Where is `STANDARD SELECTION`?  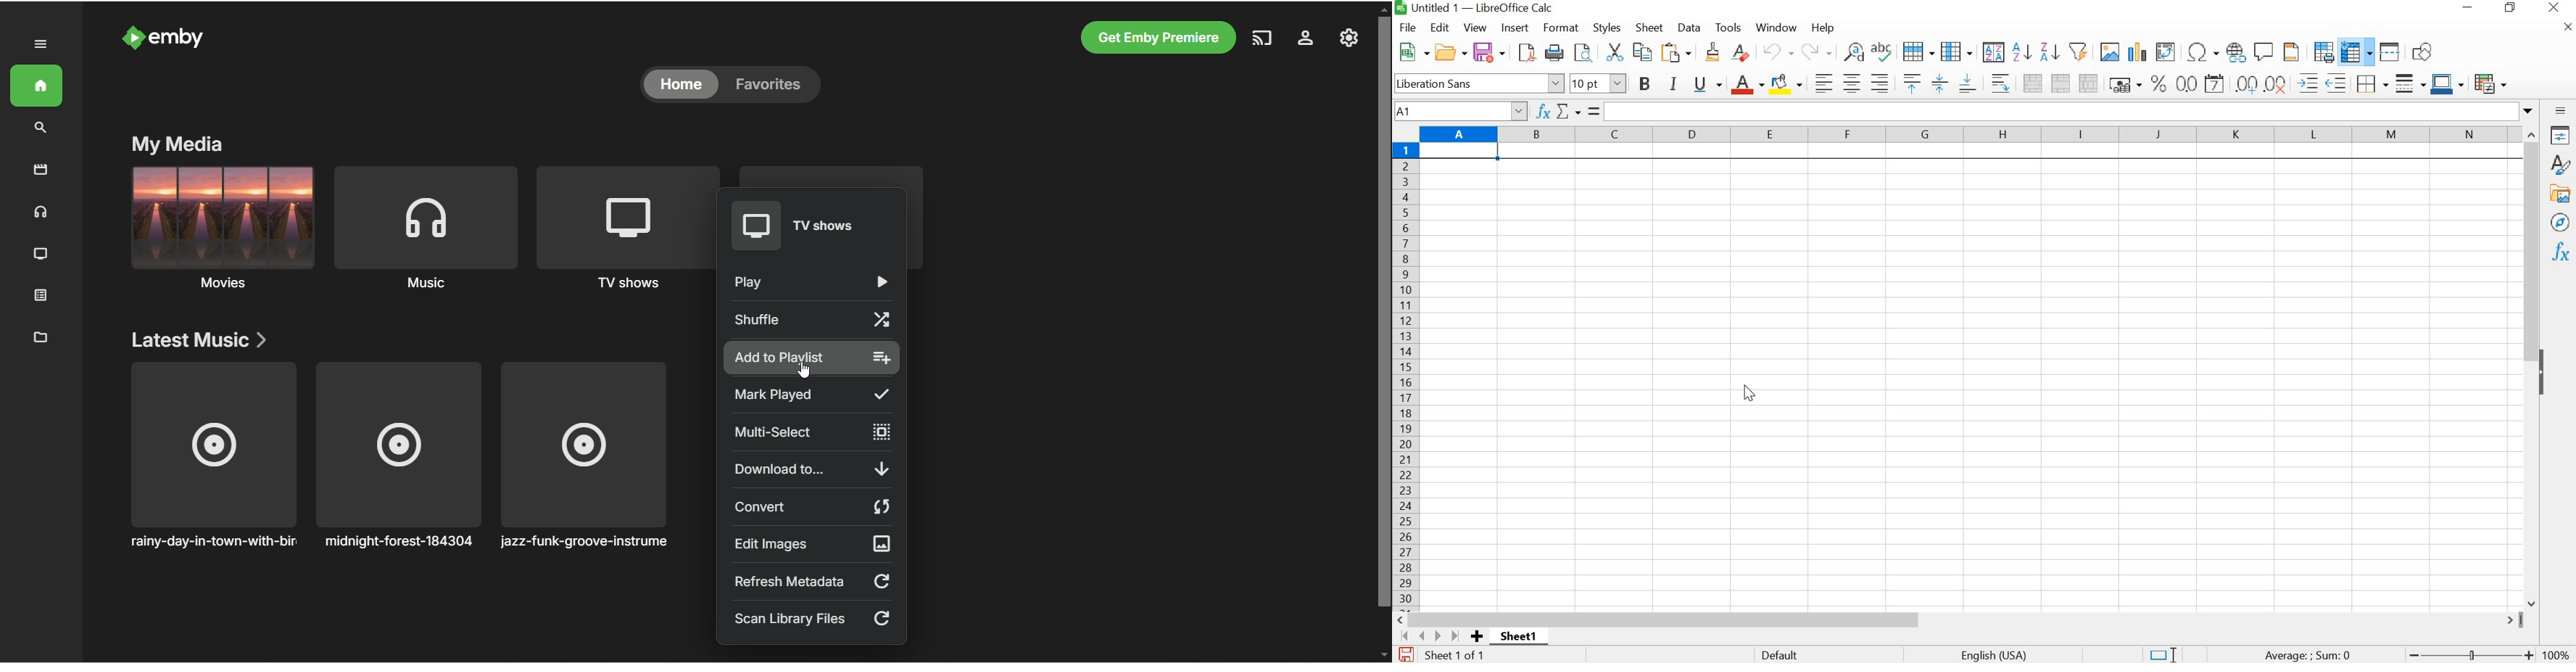 STANDARD SELECTION is located at coordinates (2163, 655).